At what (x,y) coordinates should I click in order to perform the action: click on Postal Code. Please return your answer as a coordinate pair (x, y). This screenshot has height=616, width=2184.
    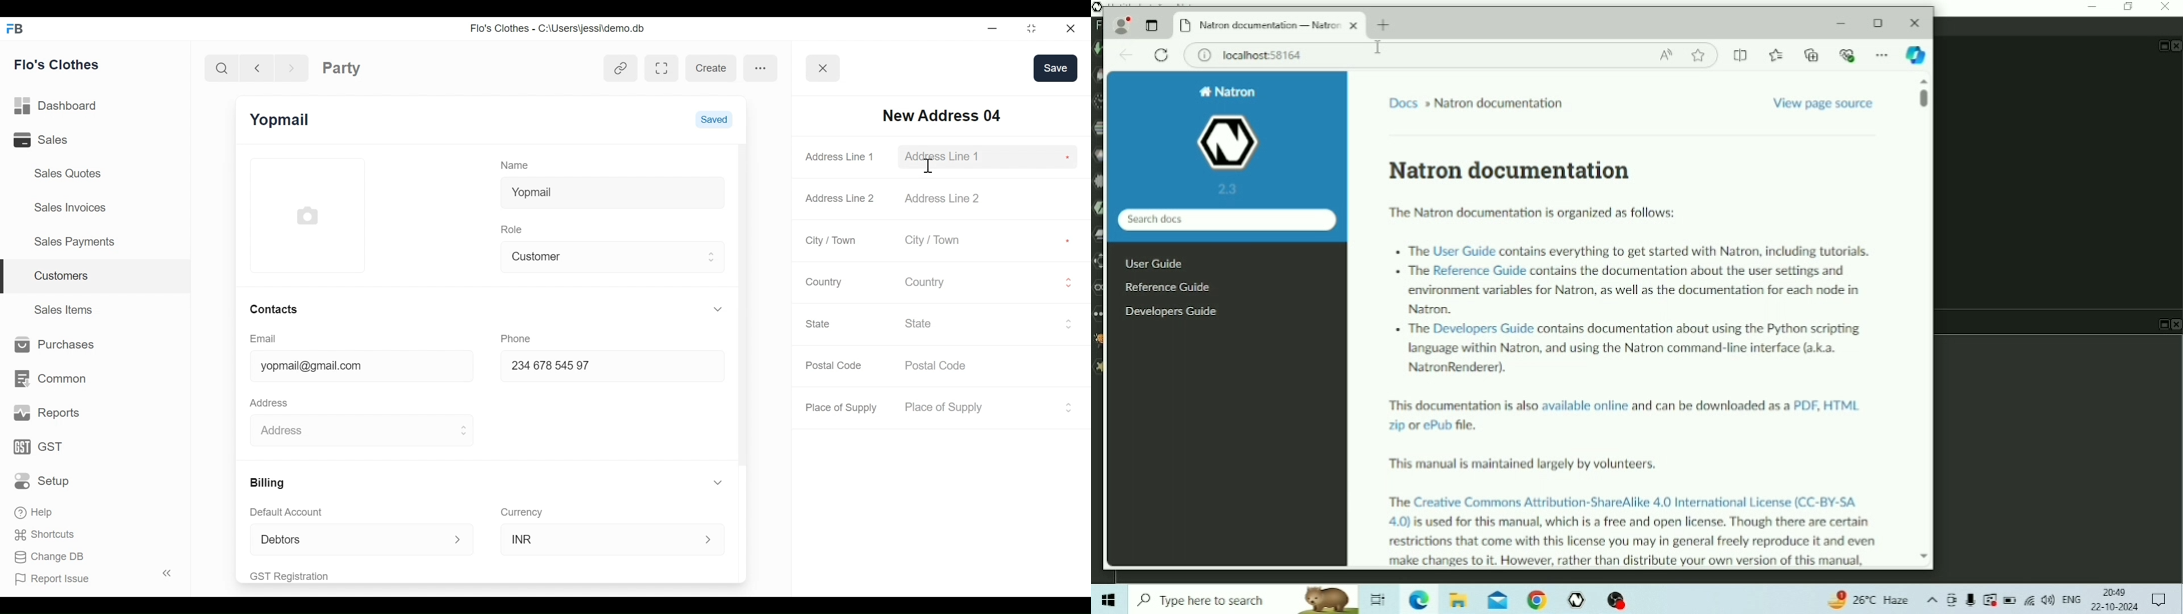
    Looking at the image, I should click on (836, 366).